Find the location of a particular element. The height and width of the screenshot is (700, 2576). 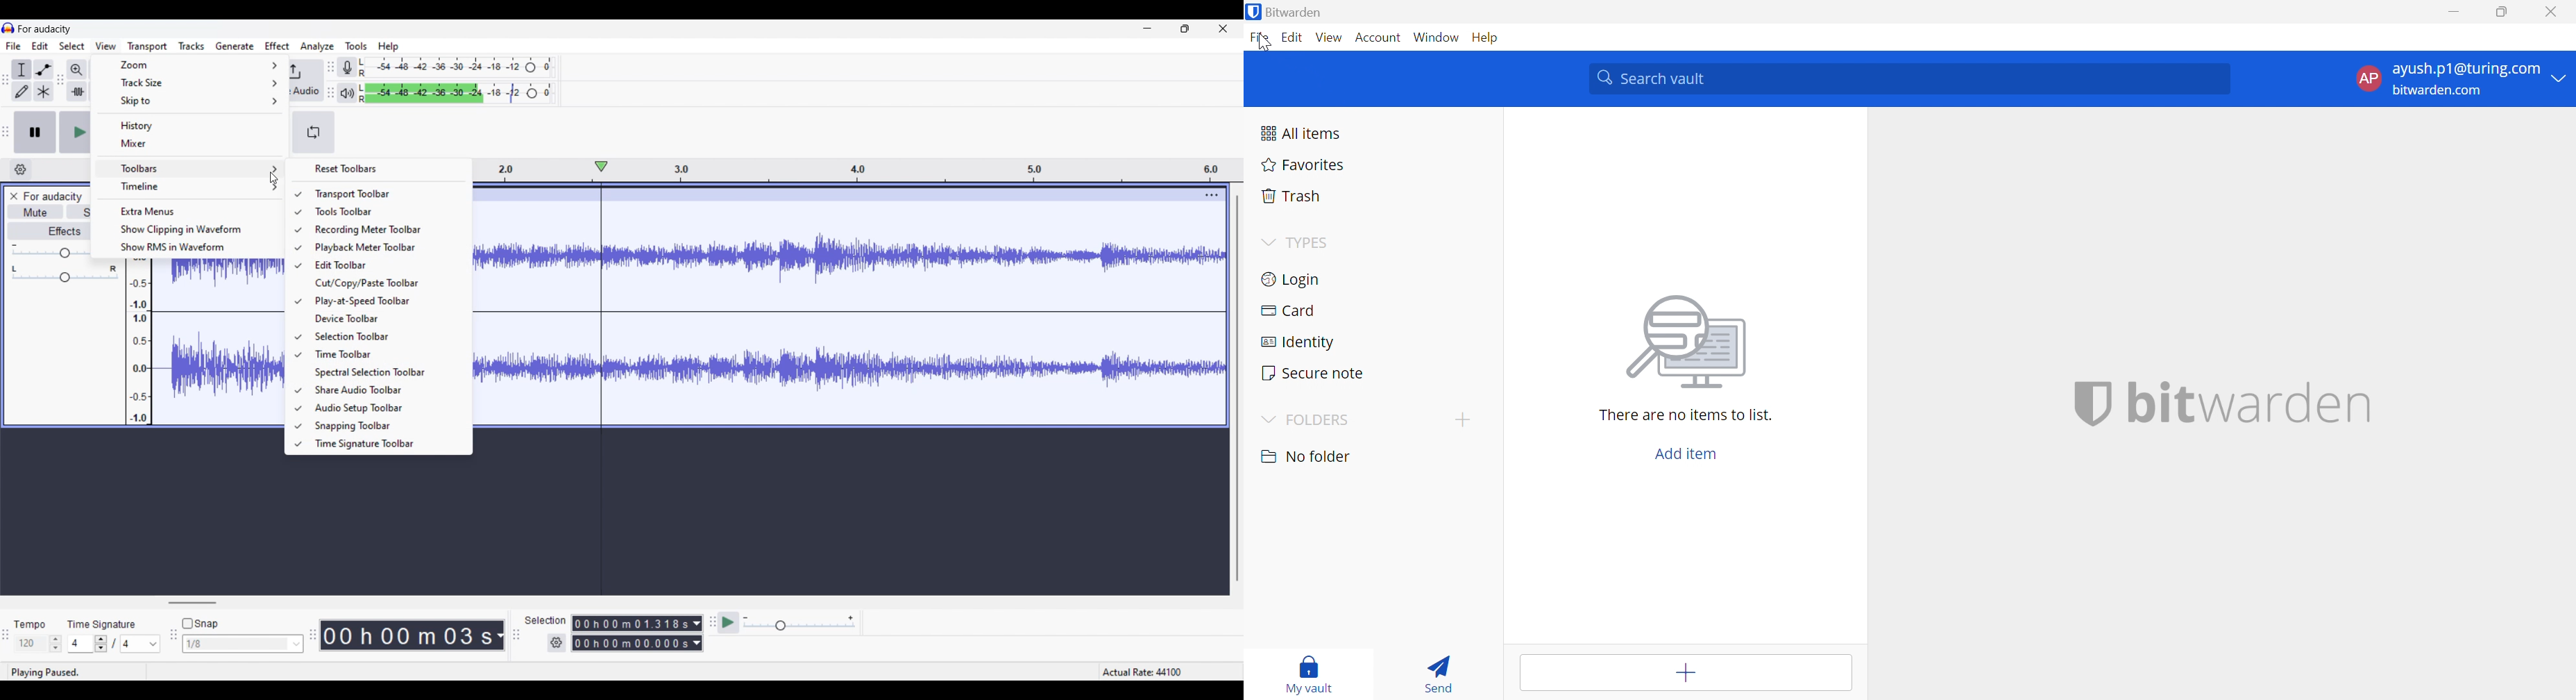

account options is located at coordinates (2461, 78).